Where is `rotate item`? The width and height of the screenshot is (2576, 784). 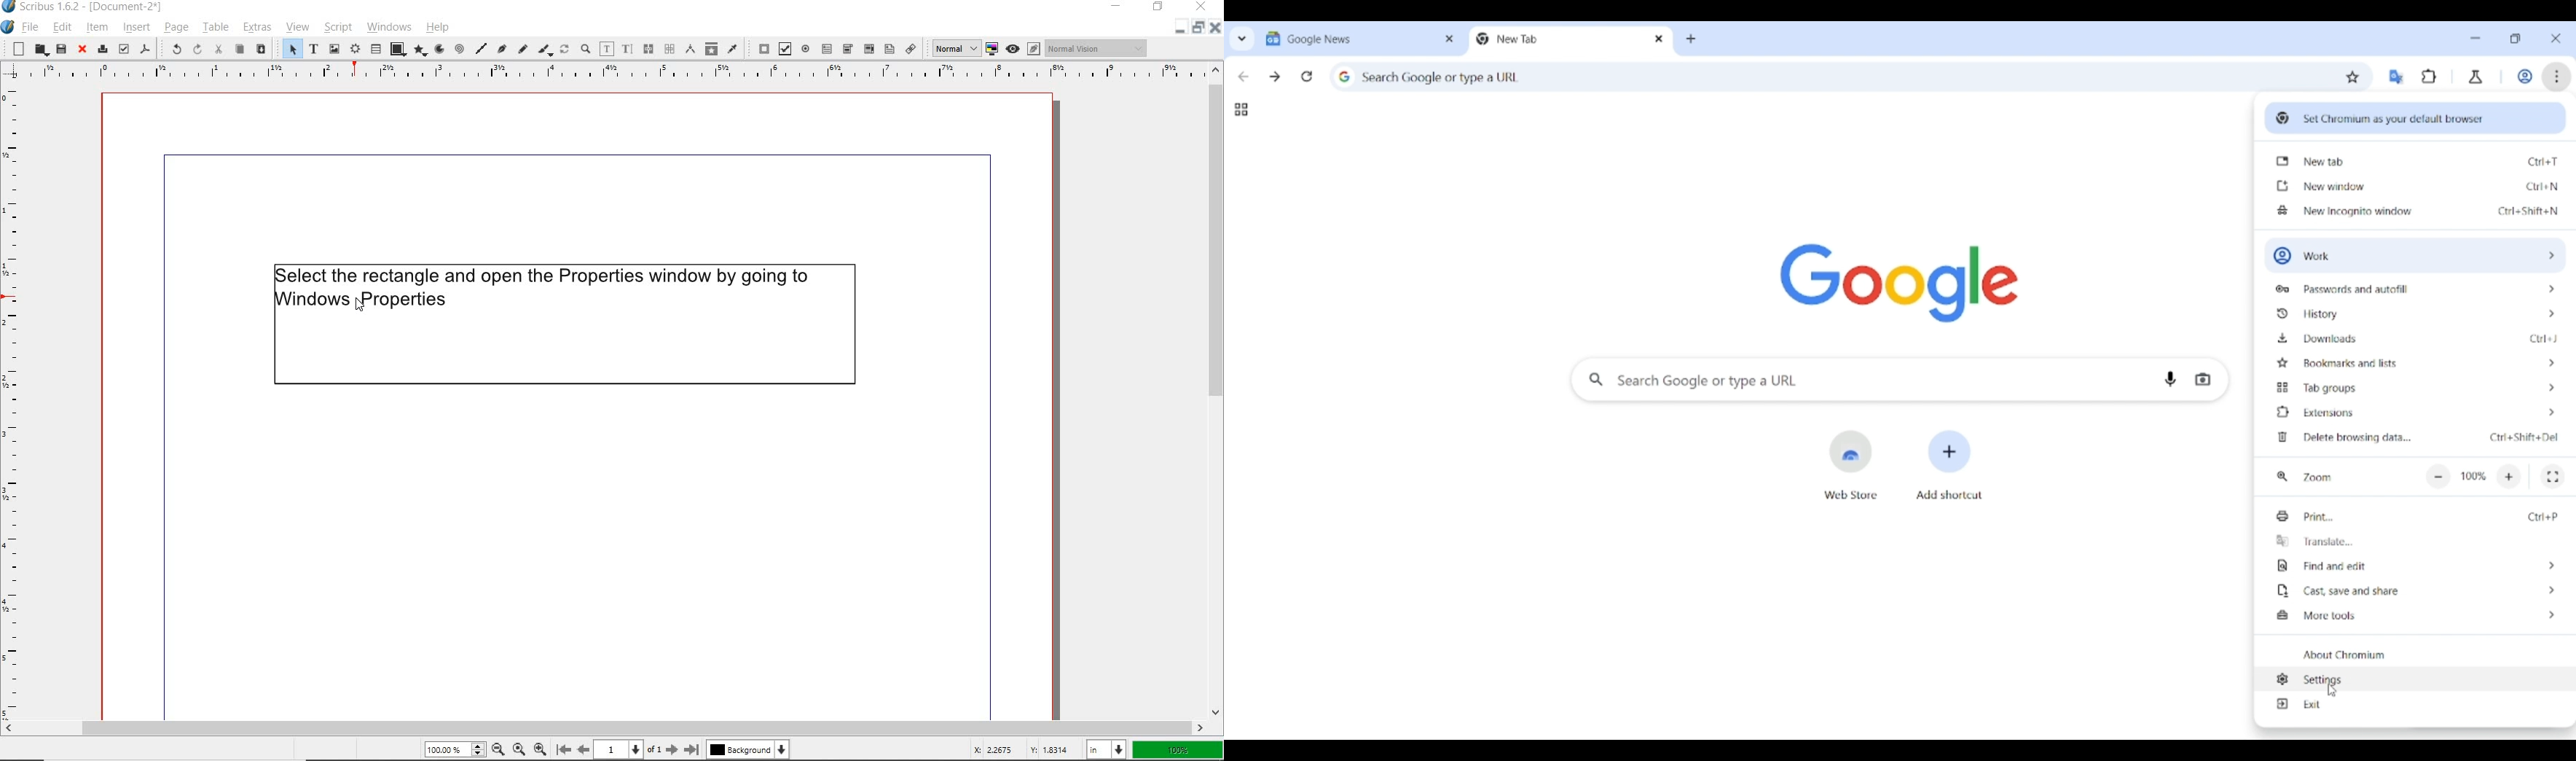
rotate item is located at coordinates (564, 50).